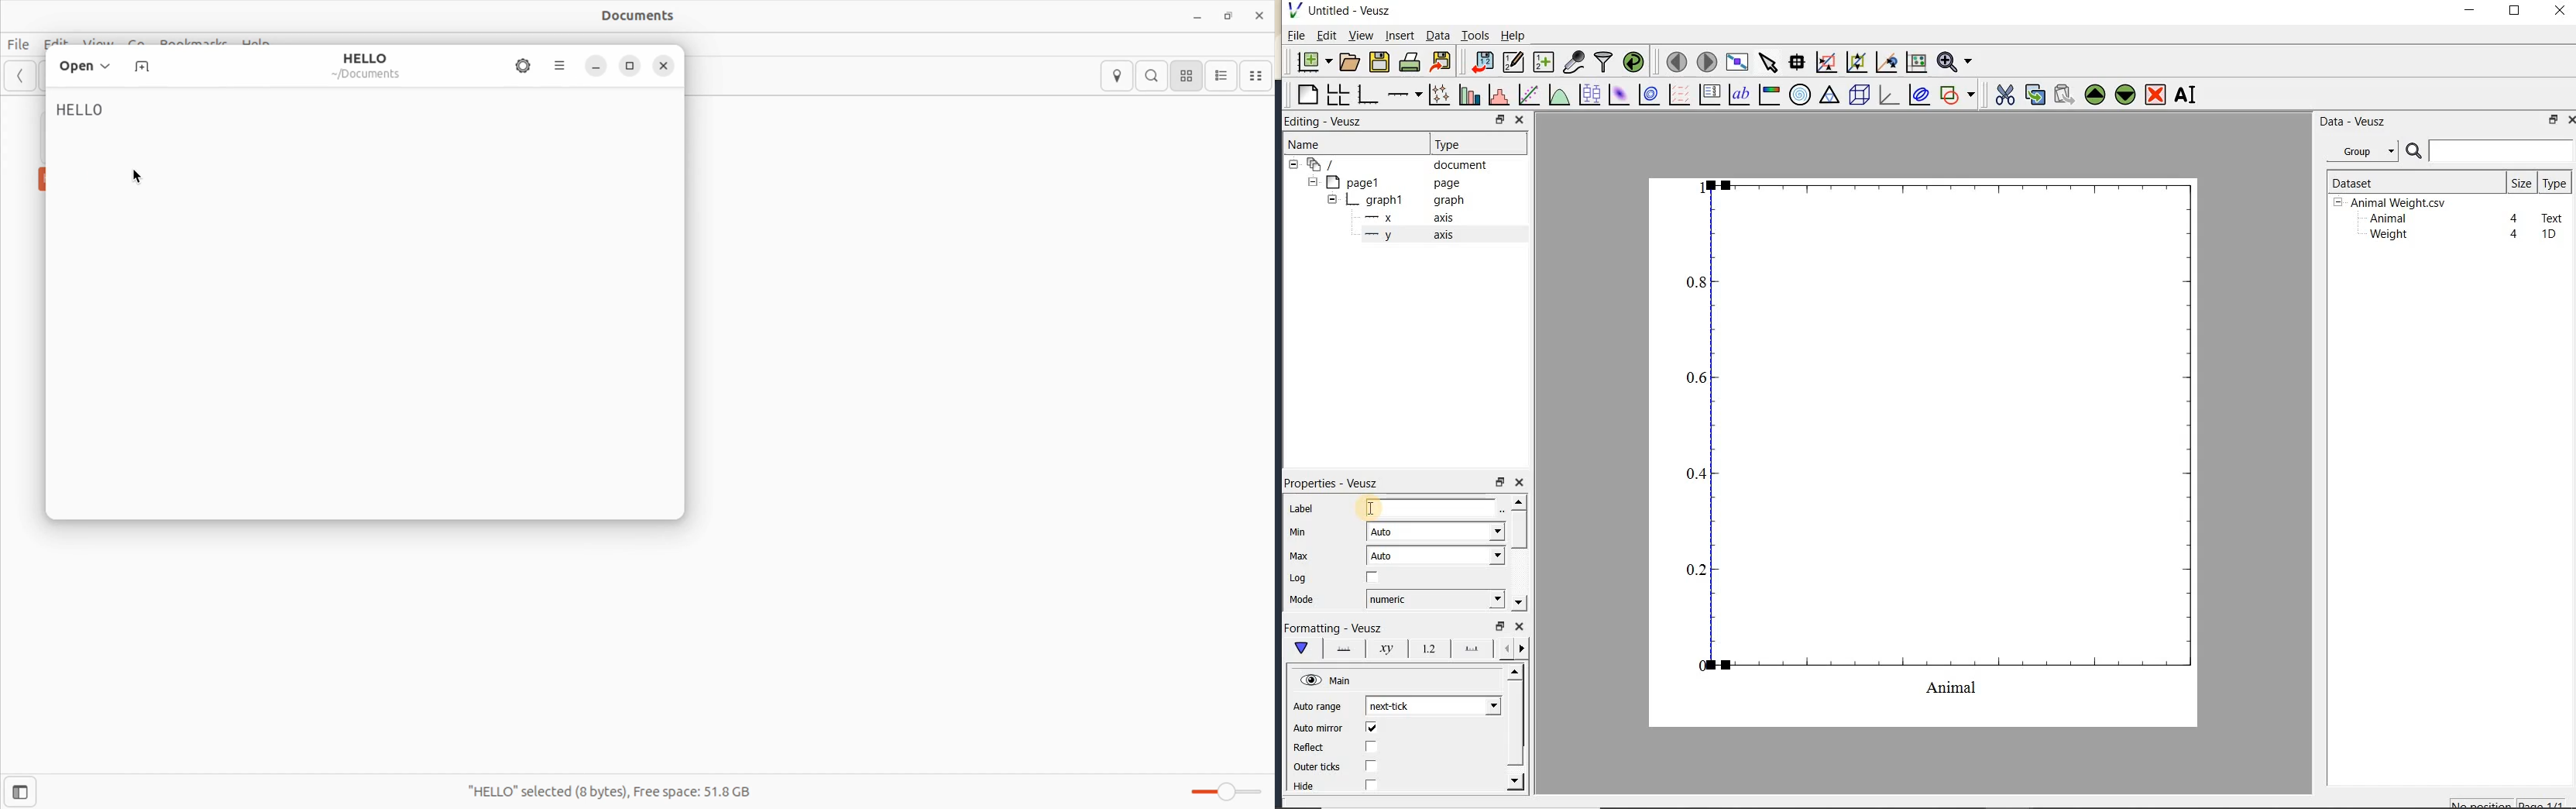 The width and height of the screenshot is (2576, 812). Describe the element at coordinates (559, 63) in the screenshot. I see `options` at that location.